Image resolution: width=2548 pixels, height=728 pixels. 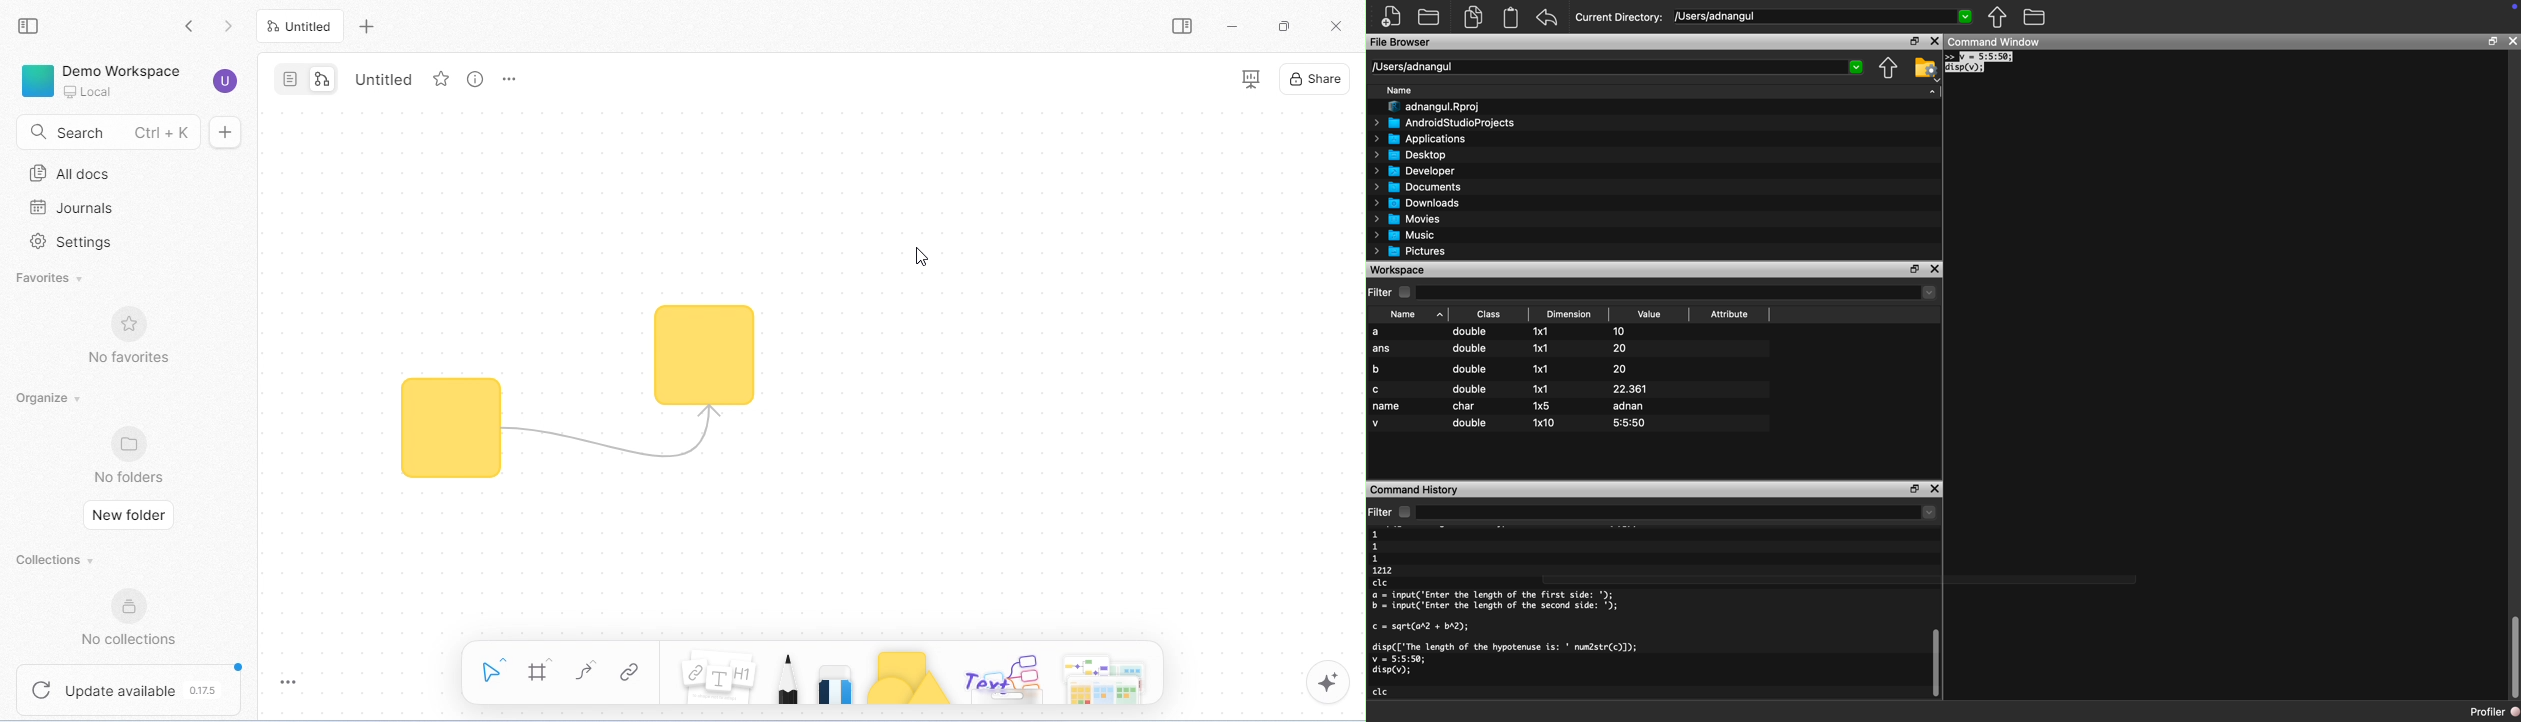 I want to click on presentation, so click(x=1252, y=80).